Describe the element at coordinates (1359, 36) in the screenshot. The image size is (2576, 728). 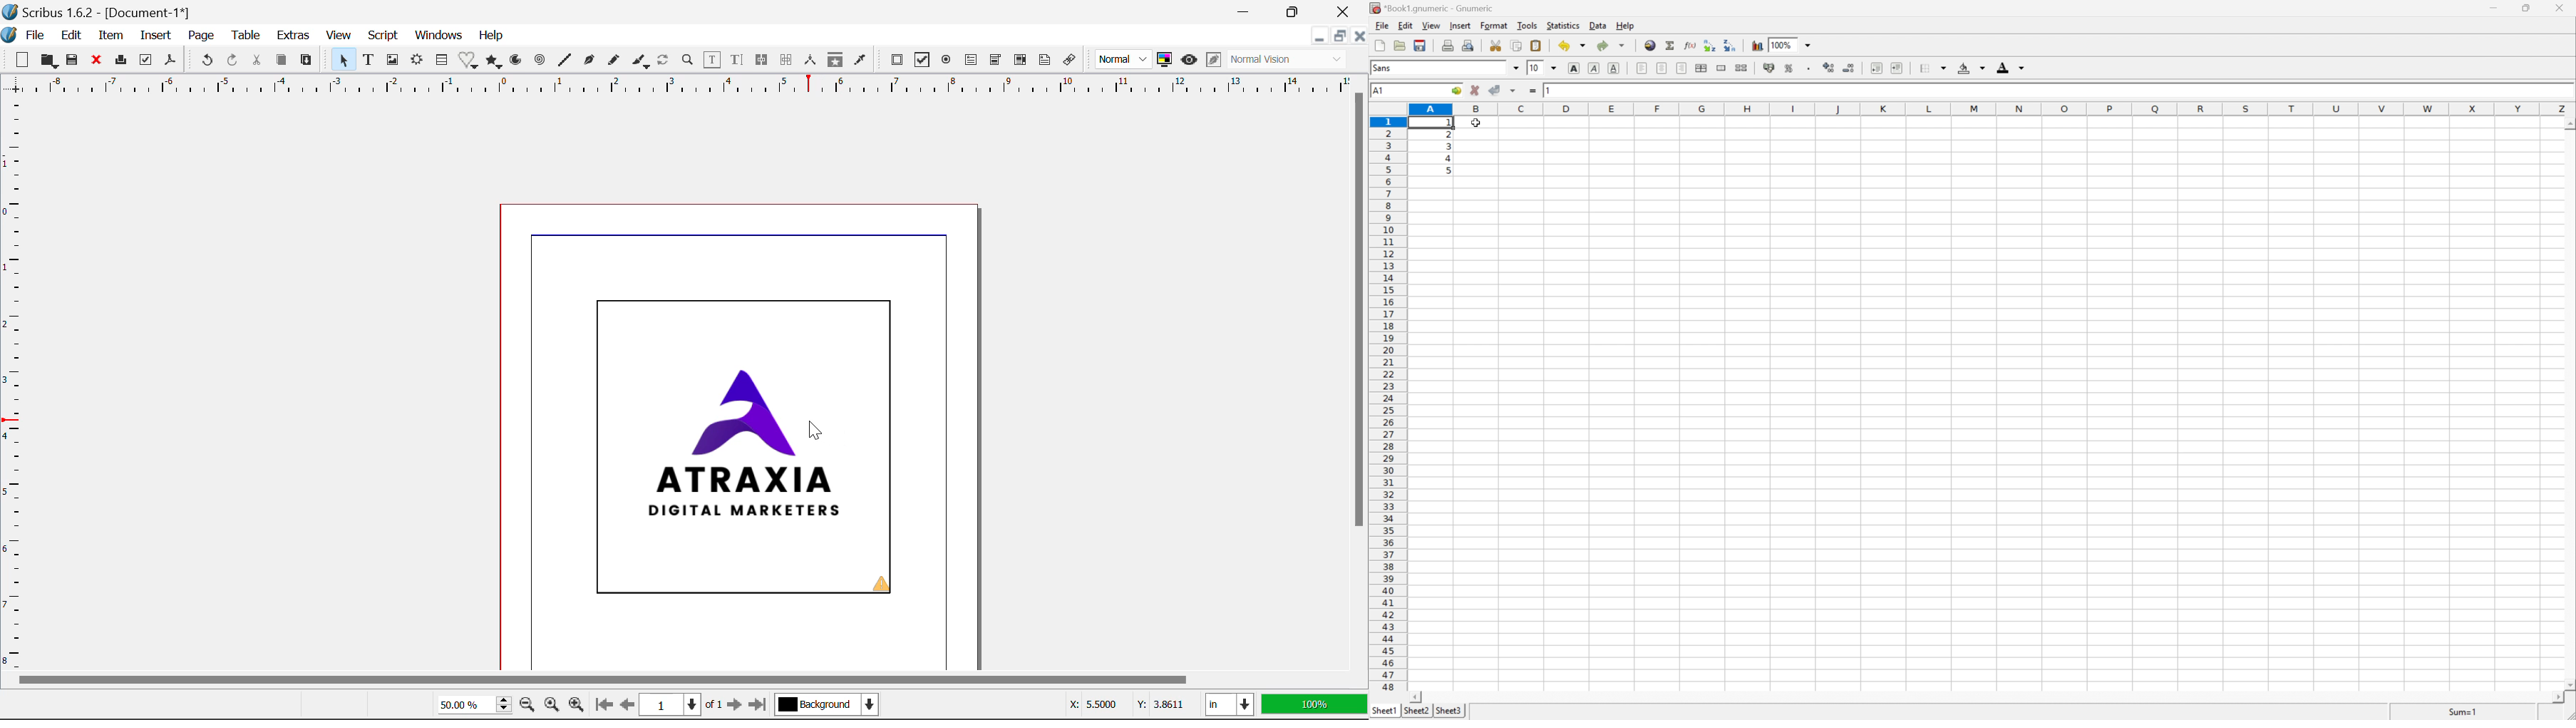
I see `Close` at that location.